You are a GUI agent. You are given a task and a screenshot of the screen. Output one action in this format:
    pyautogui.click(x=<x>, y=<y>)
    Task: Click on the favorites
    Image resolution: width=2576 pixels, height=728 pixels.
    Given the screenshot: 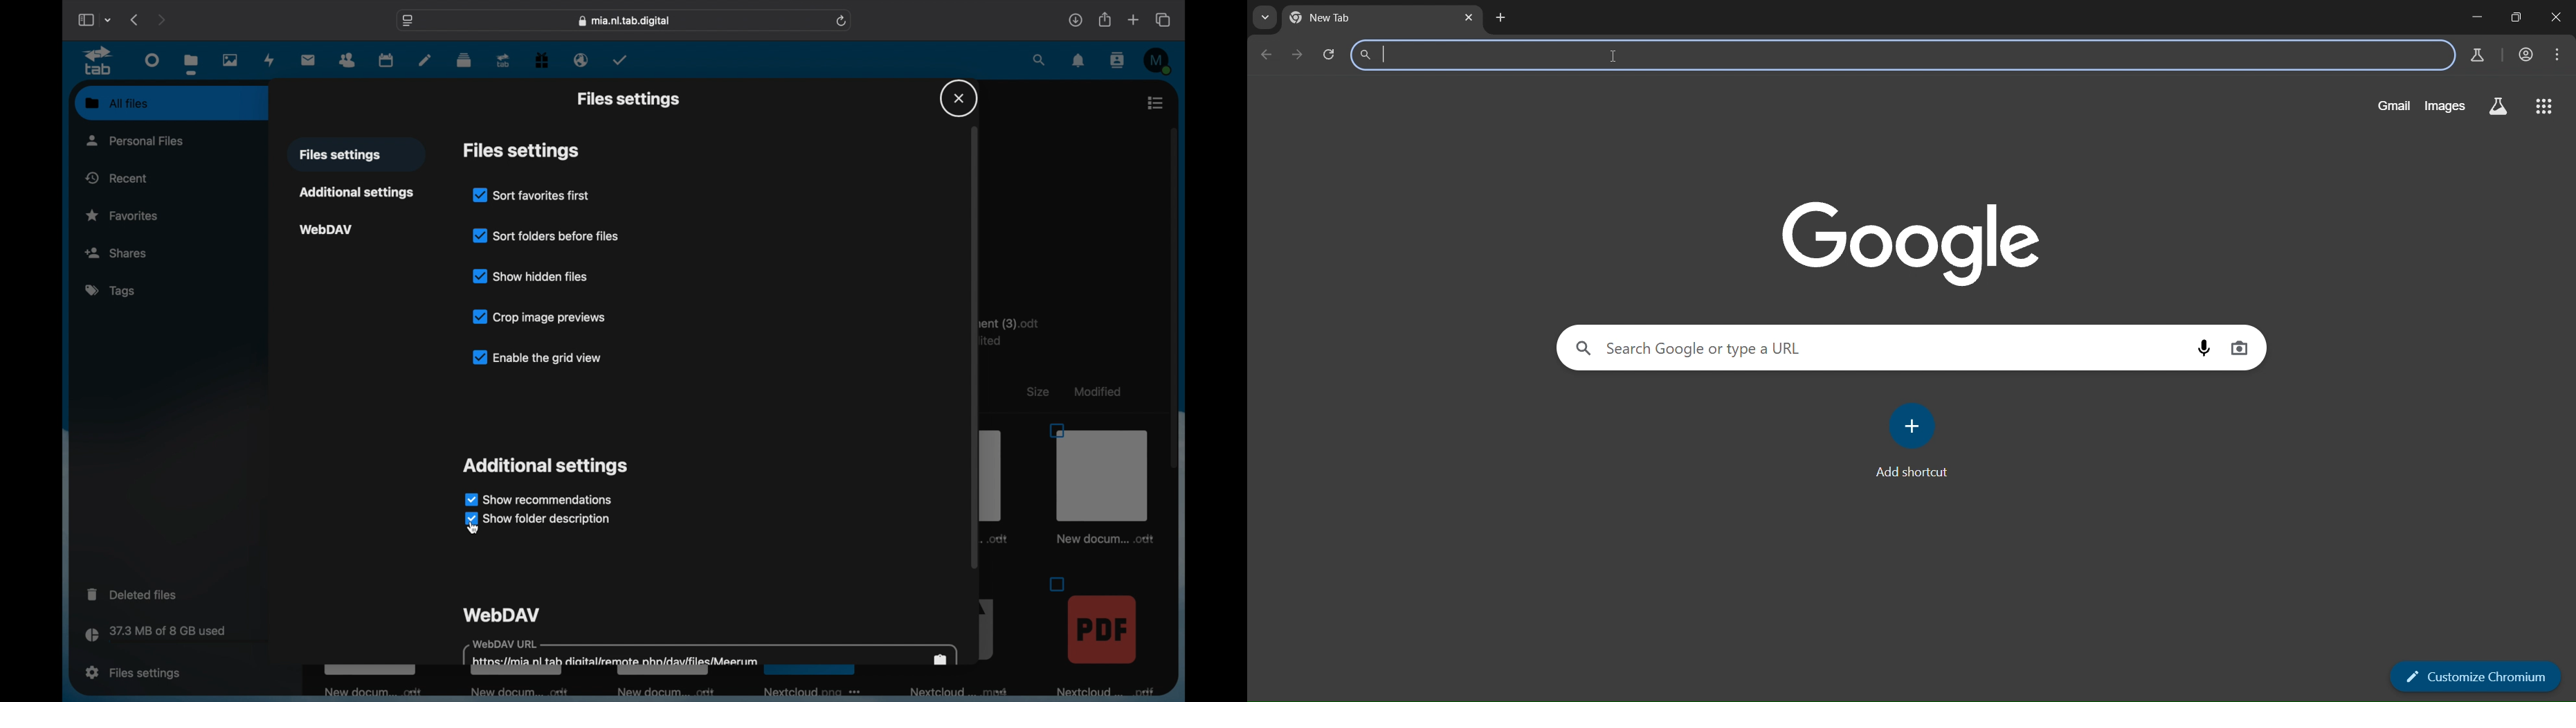 What is the action you would take?
    pyautogui.click(x=122, y=216)
    